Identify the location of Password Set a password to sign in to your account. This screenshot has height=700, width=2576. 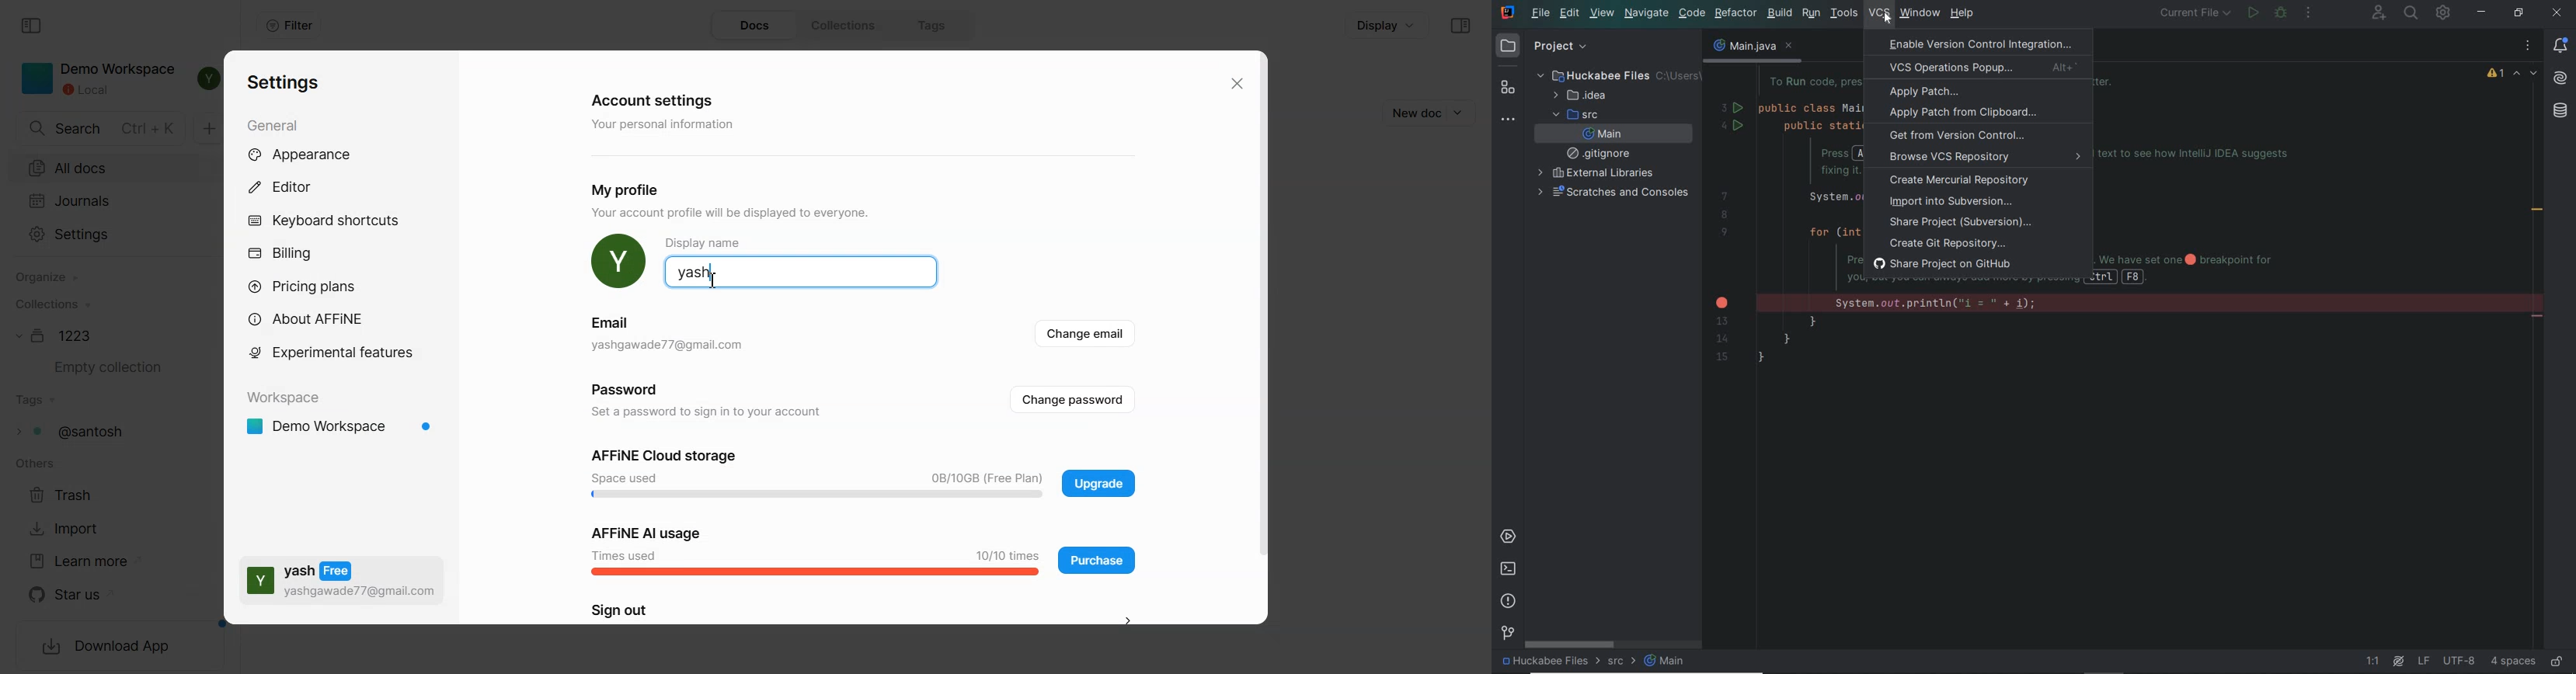
(702, 400).